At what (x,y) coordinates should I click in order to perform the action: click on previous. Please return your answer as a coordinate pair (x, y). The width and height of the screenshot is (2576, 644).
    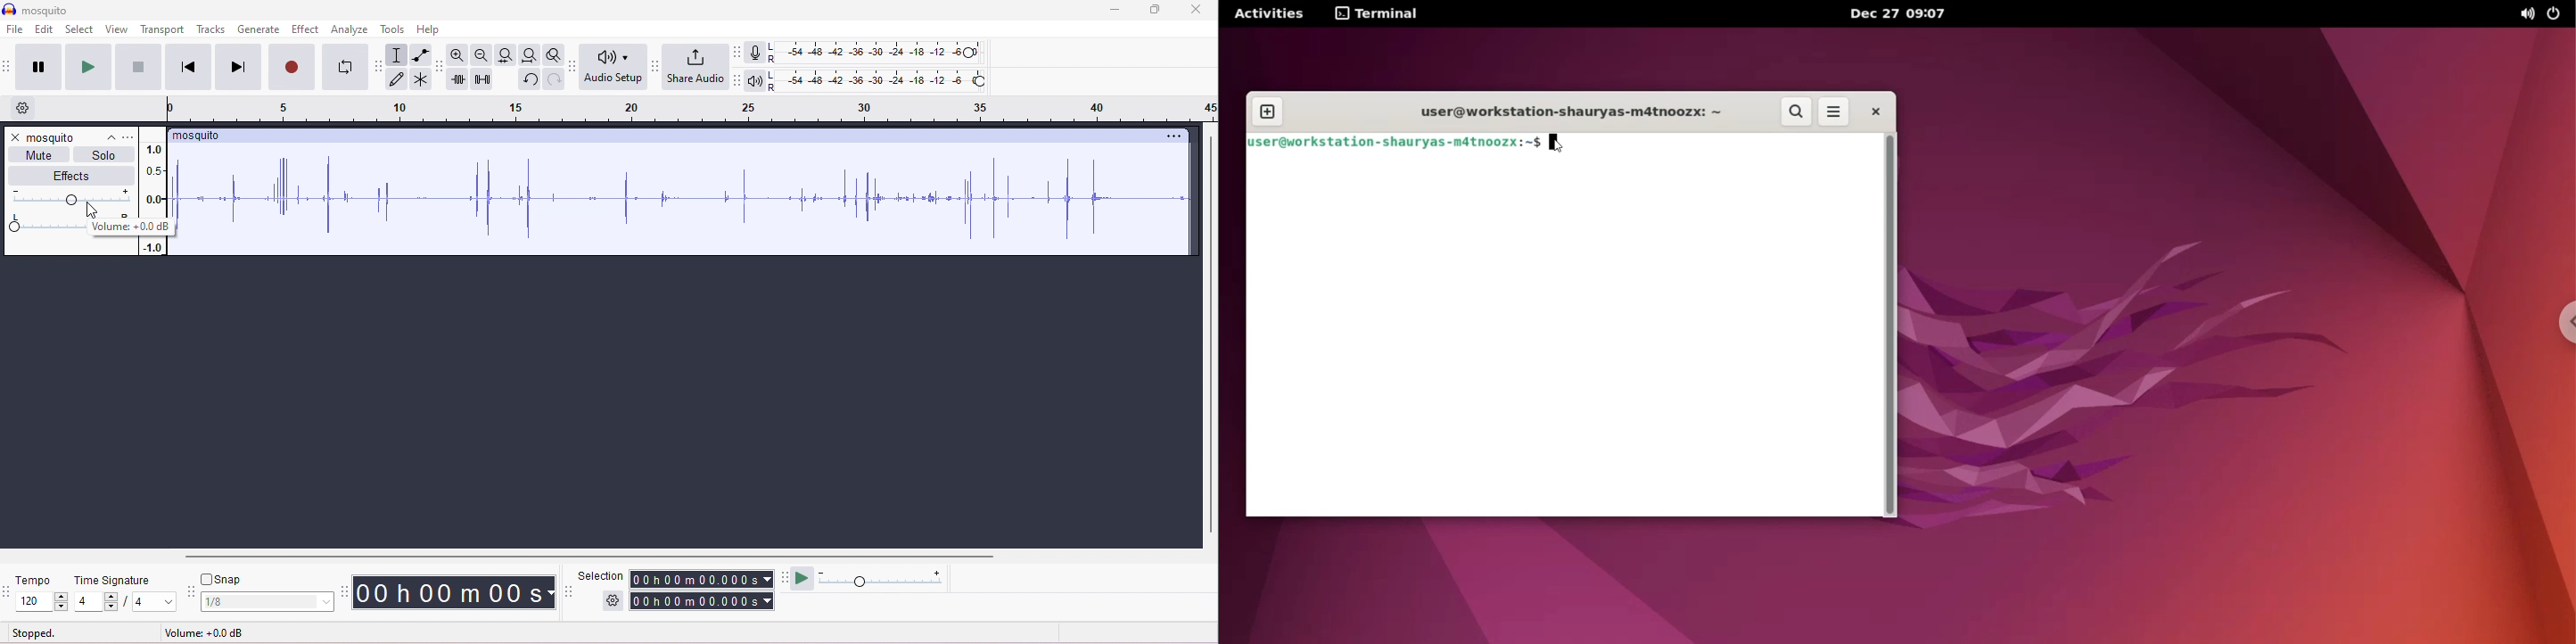
    Looking at the image, I should click on (185, 67).